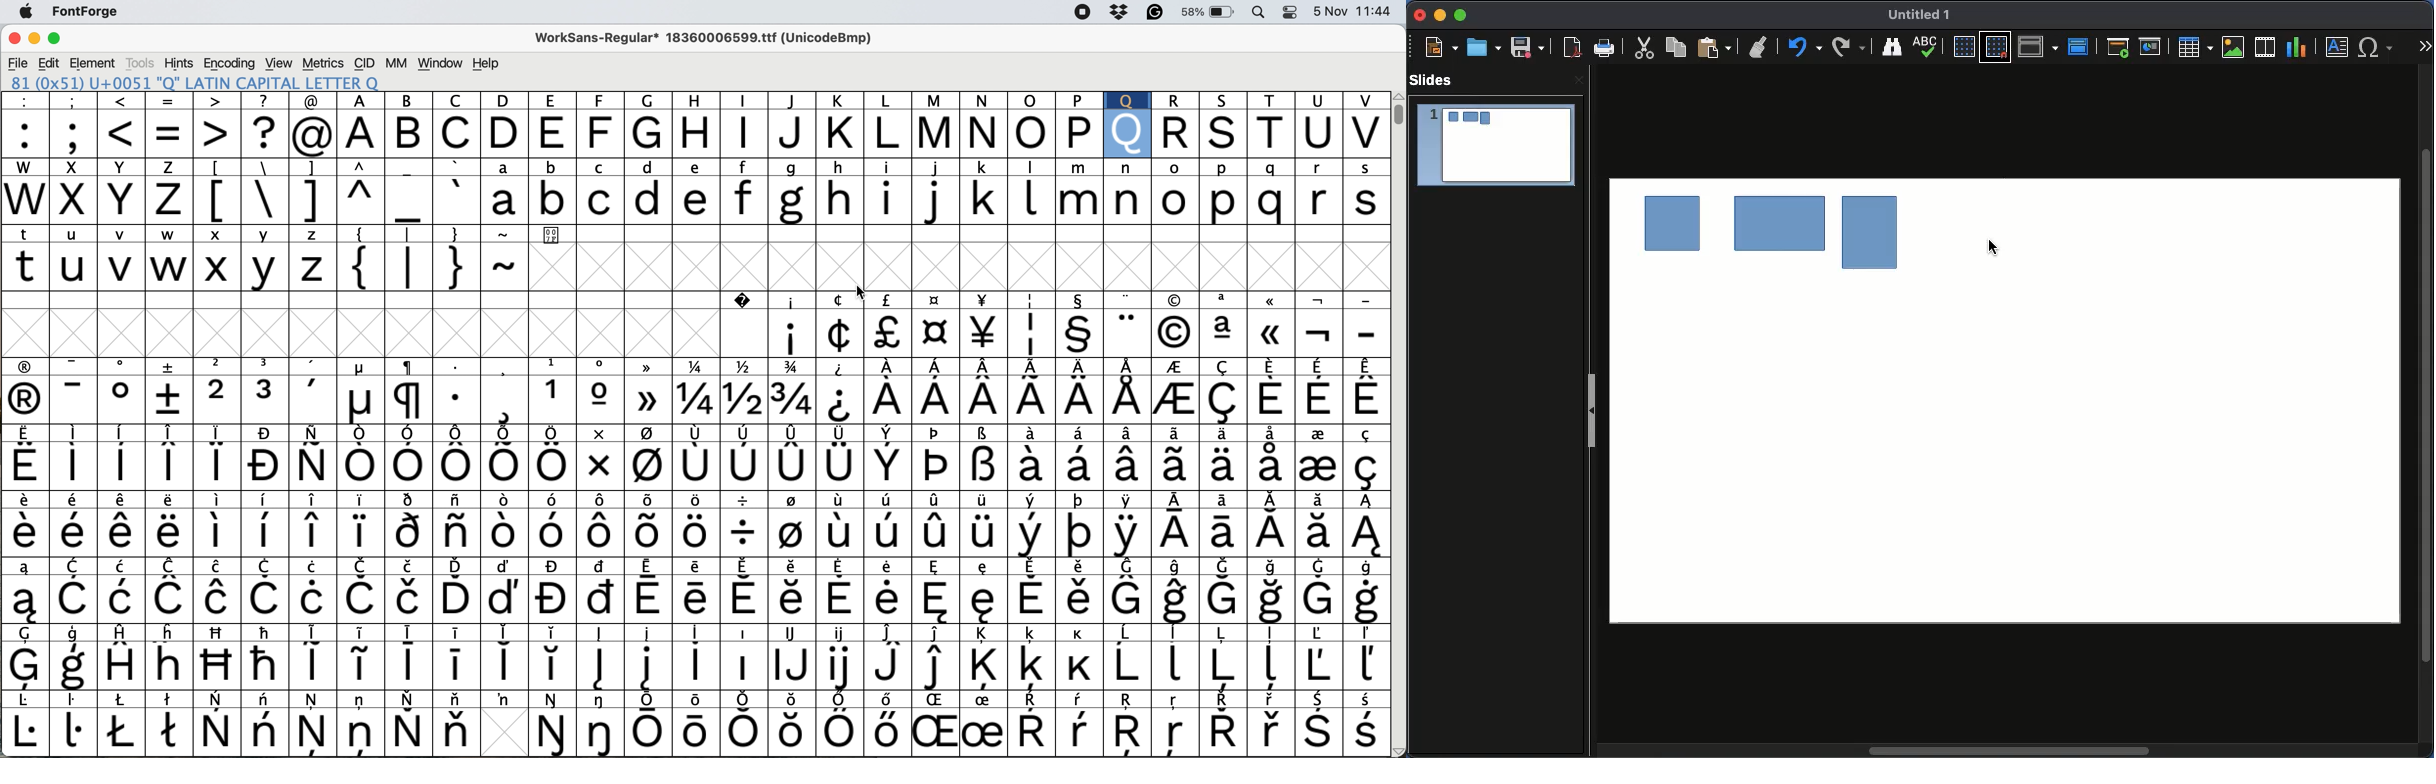  I want to click on Name, so click(1921, 13).